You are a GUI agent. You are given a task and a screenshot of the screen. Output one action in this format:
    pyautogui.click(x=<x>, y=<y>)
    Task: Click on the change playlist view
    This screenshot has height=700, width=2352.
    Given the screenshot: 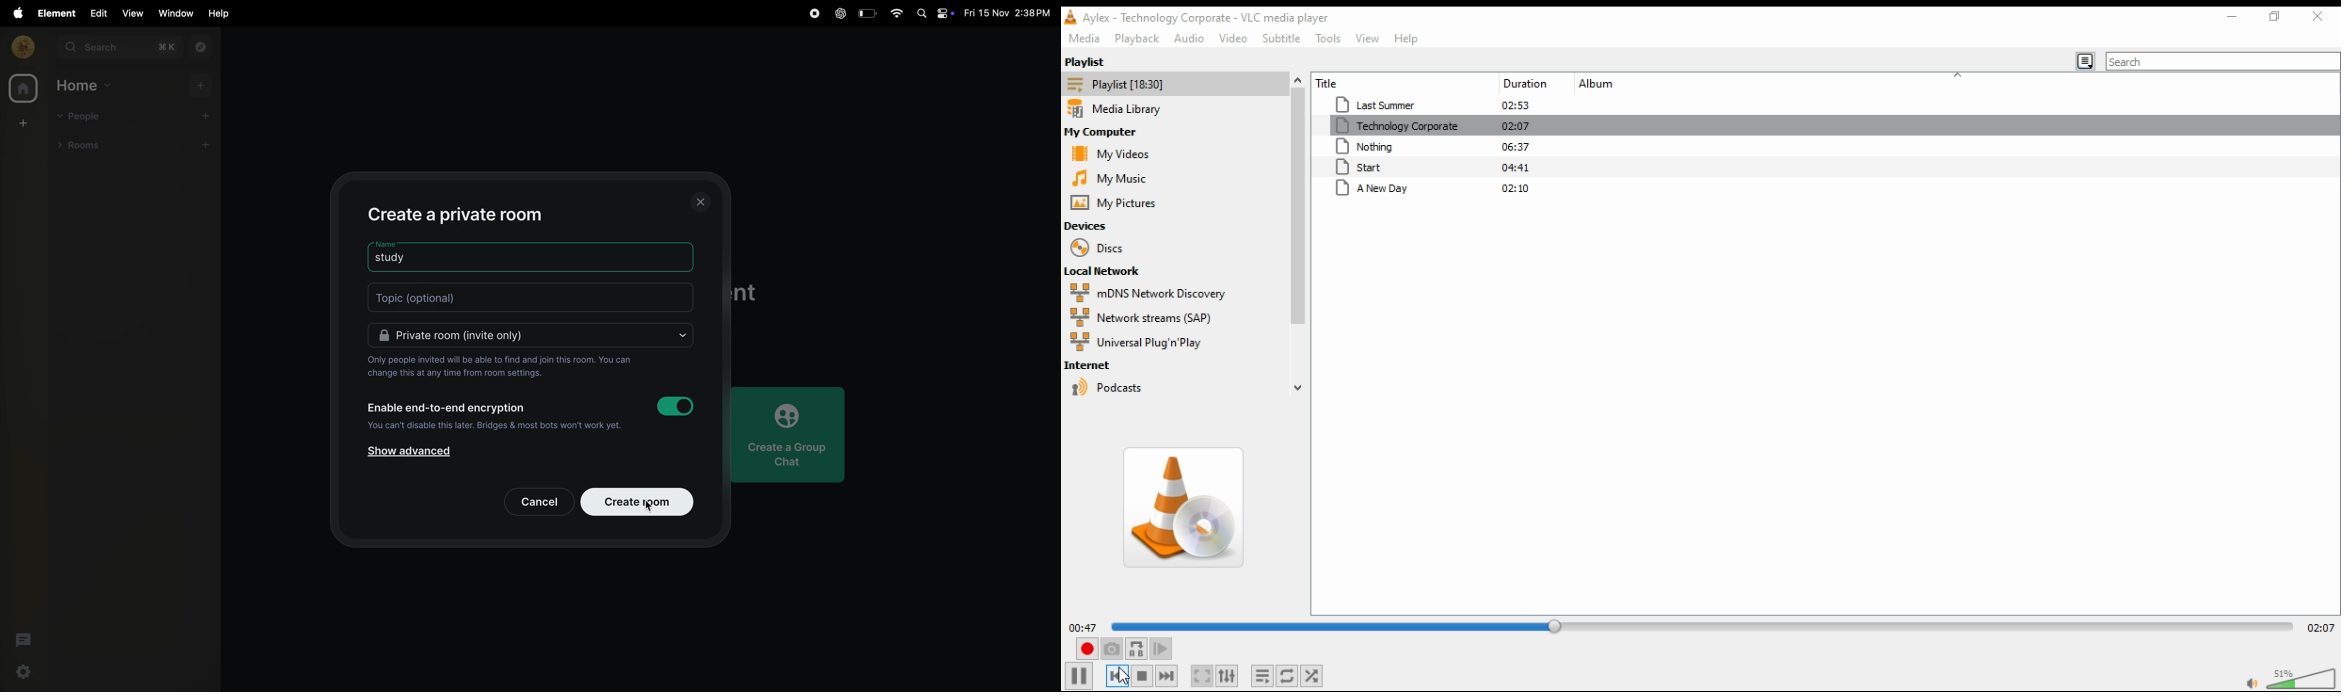 What is the action you would take?
    pyautogui.click(x=2085, y=62)
    